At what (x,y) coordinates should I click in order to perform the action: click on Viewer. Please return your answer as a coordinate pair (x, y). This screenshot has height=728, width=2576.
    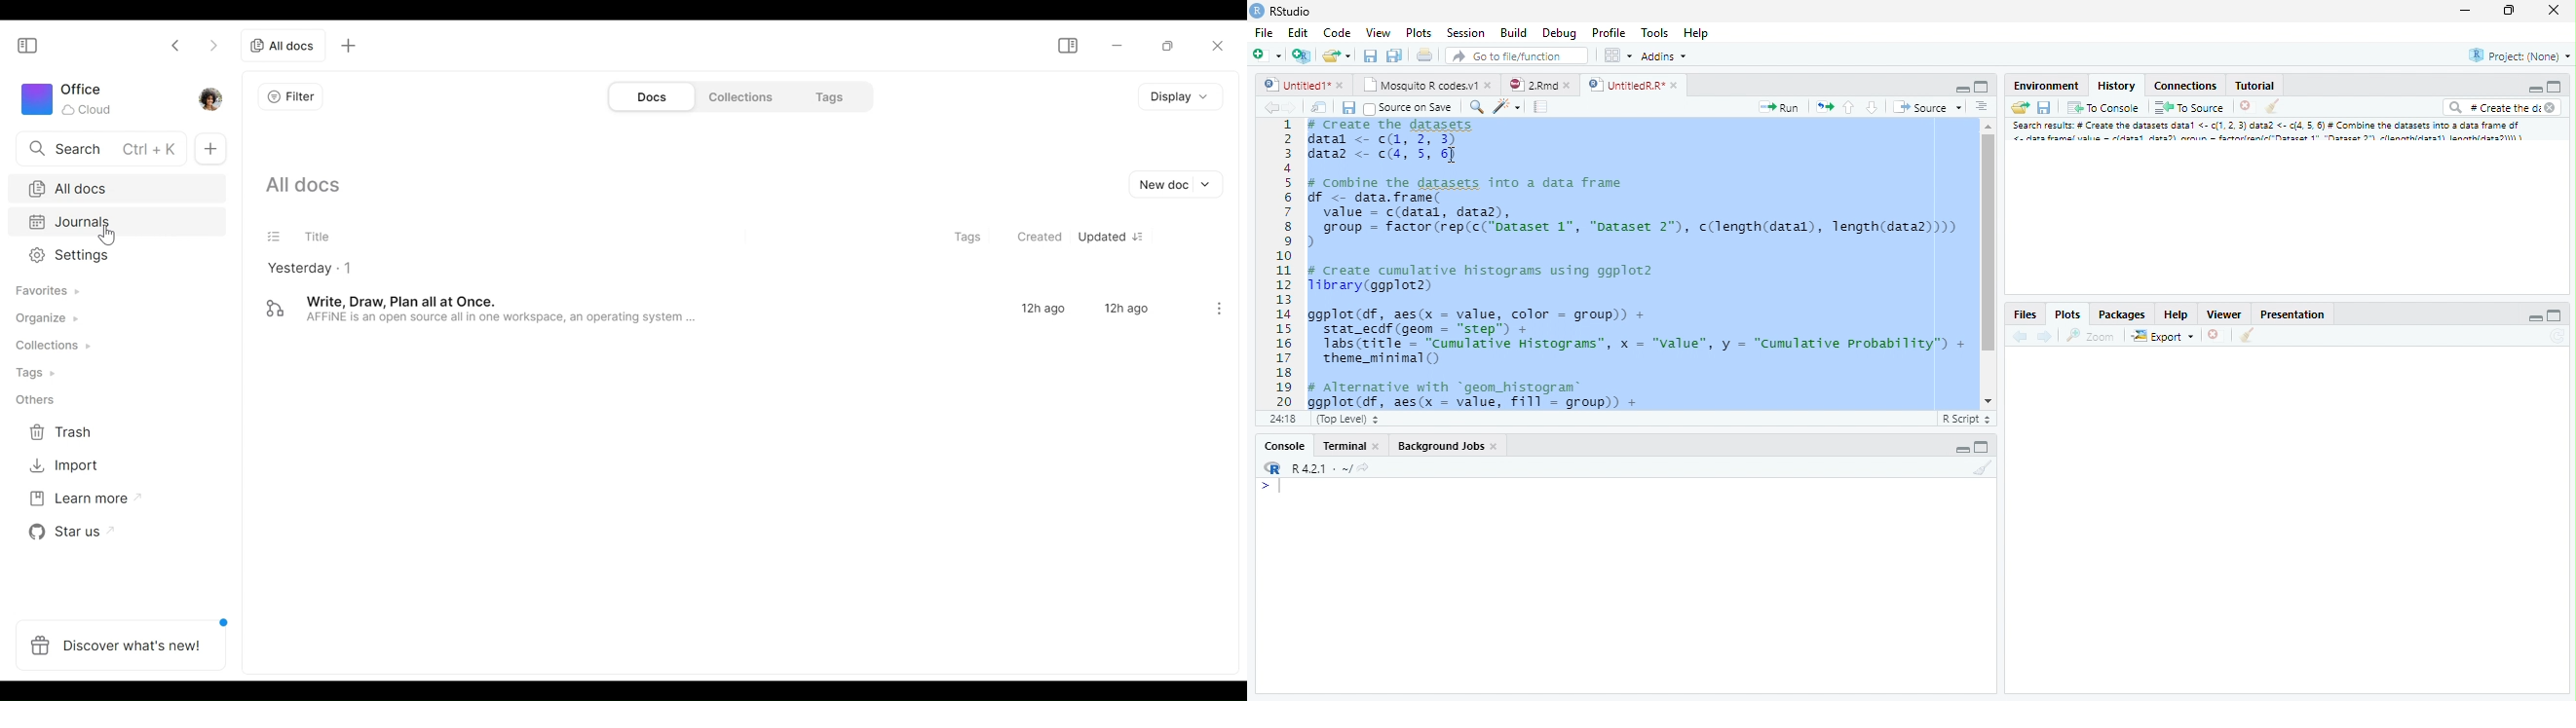
    Looking at the image, I should click on (2223, 314).